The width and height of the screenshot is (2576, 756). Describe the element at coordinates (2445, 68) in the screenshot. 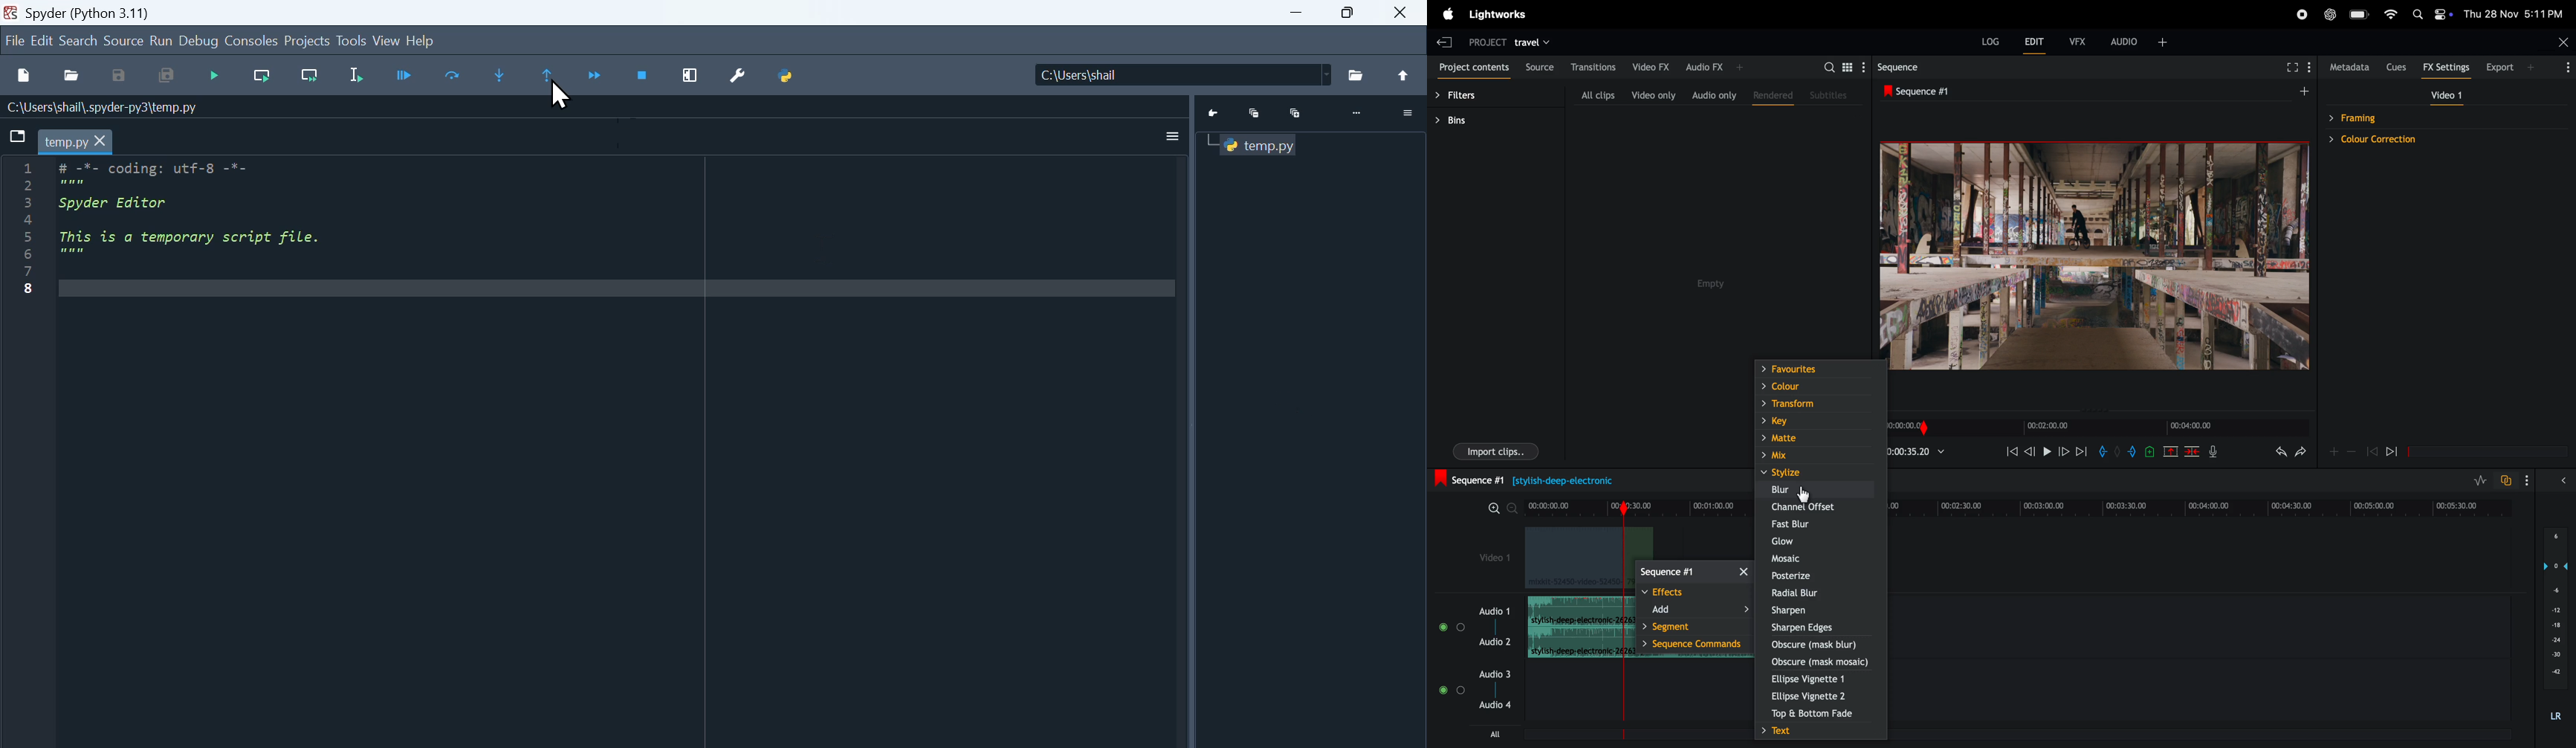

I see `fx setting` at that location.